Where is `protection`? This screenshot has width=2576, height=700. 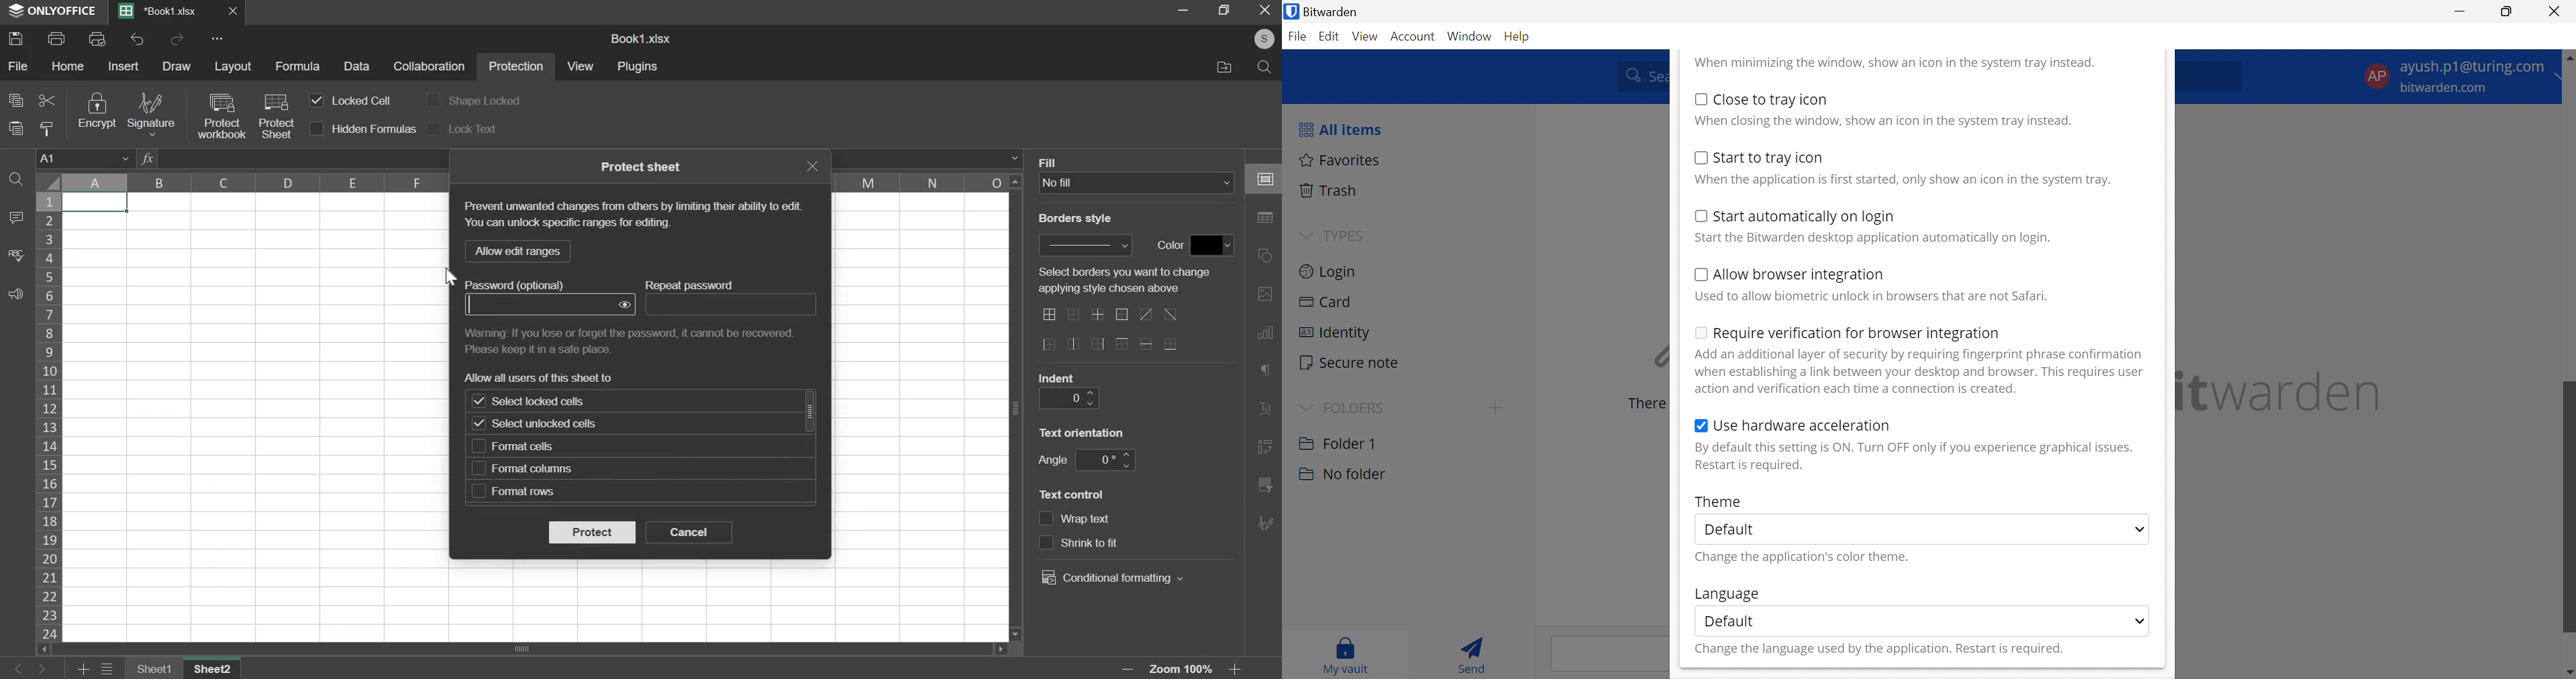
protection is located at coordinates (516, 68).